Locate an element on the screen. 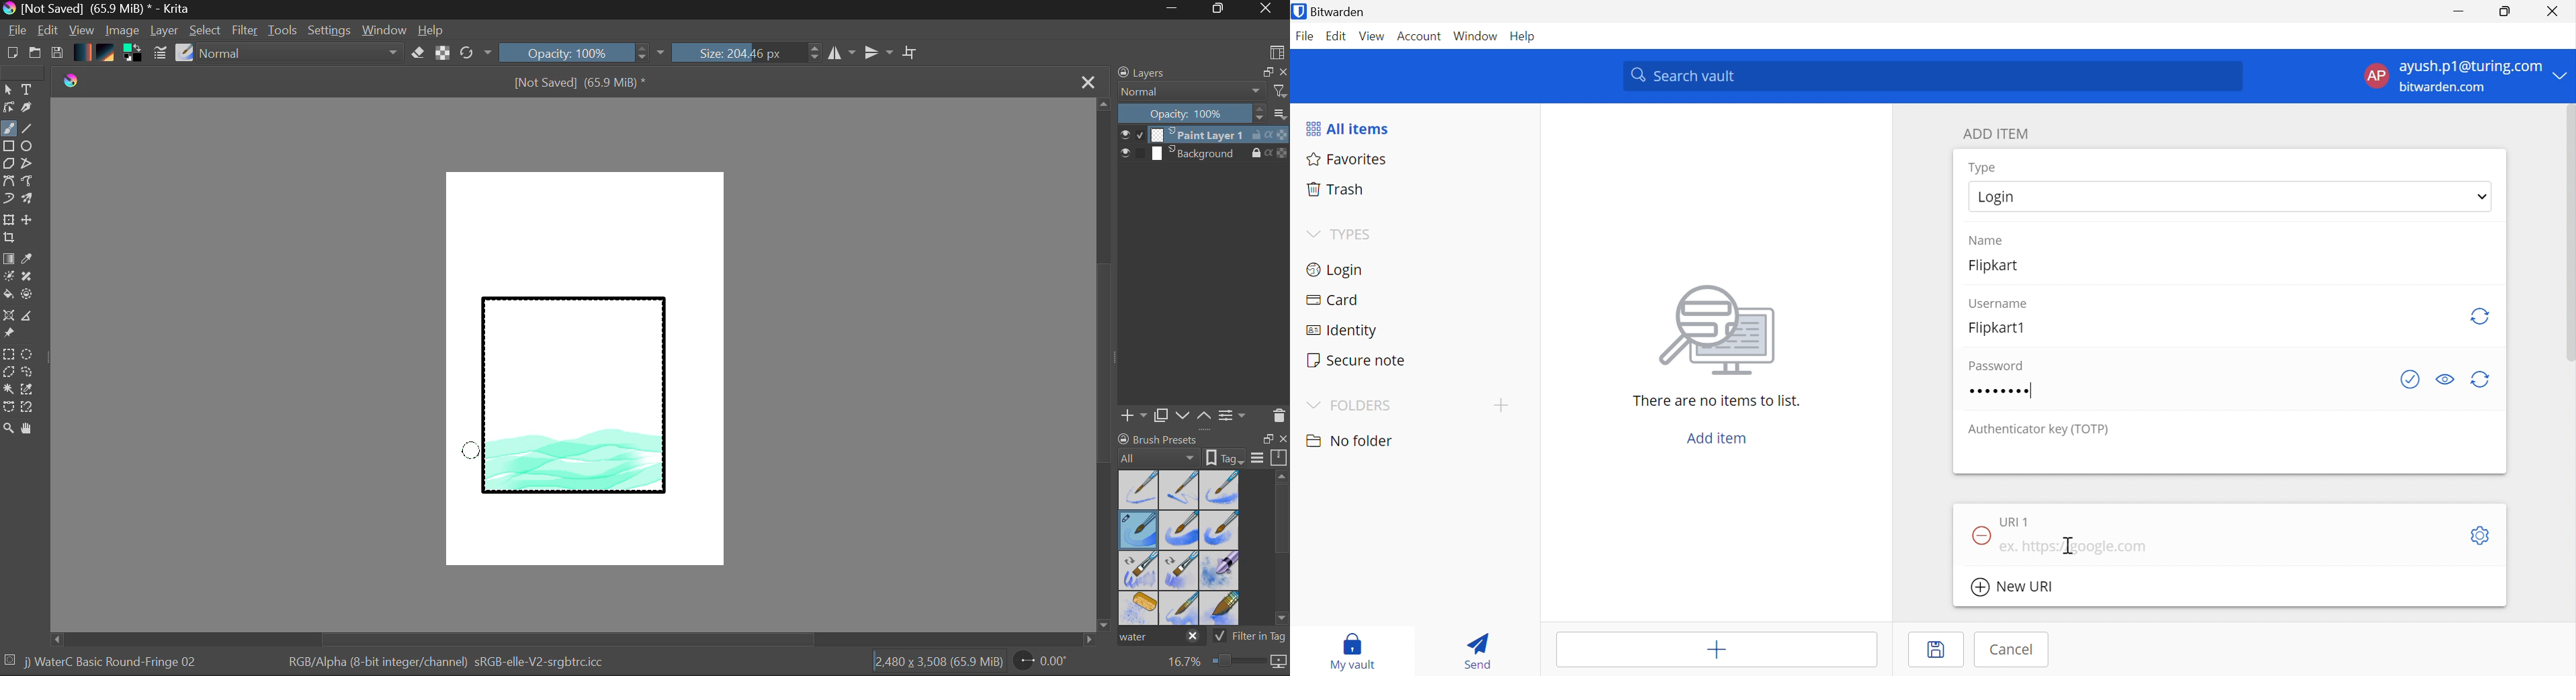 Image resolution: width=2576 pixels, height=700 pixels. Edit Shapes is located at coordinates (8, 109).